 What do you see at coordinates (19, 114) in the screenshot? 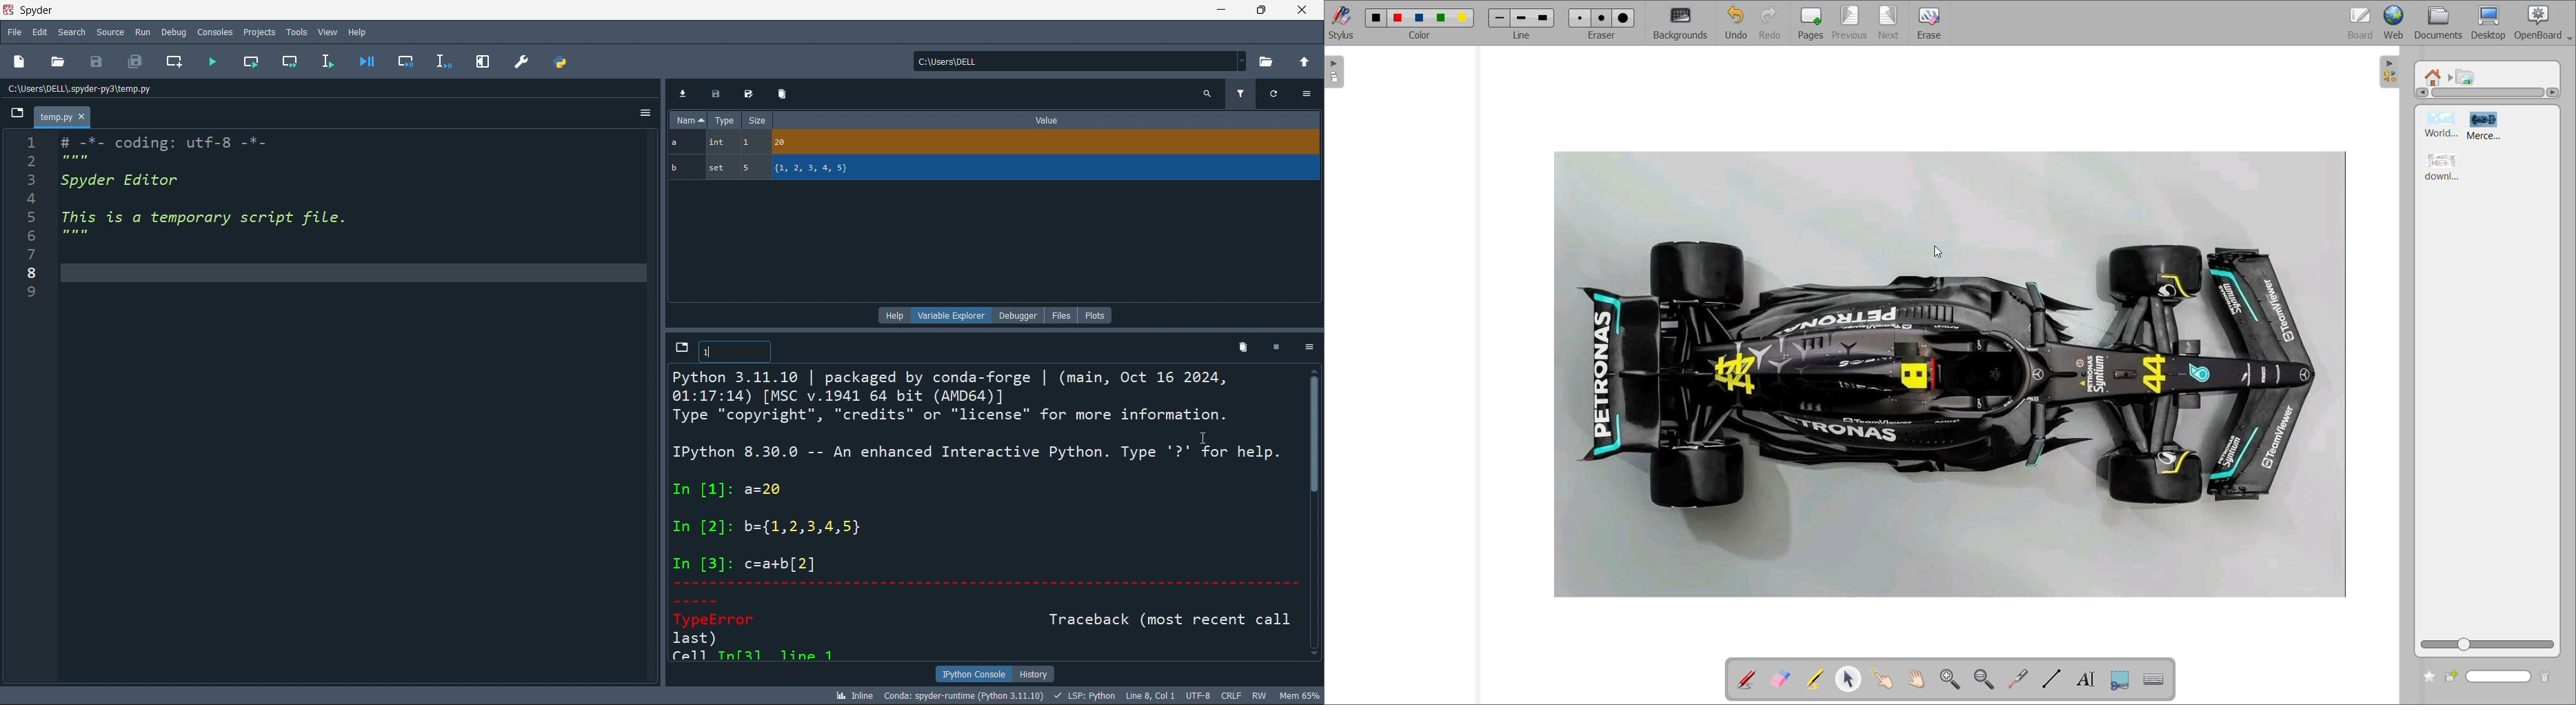
I see `browse tabs` at bounding box center [19, 114].